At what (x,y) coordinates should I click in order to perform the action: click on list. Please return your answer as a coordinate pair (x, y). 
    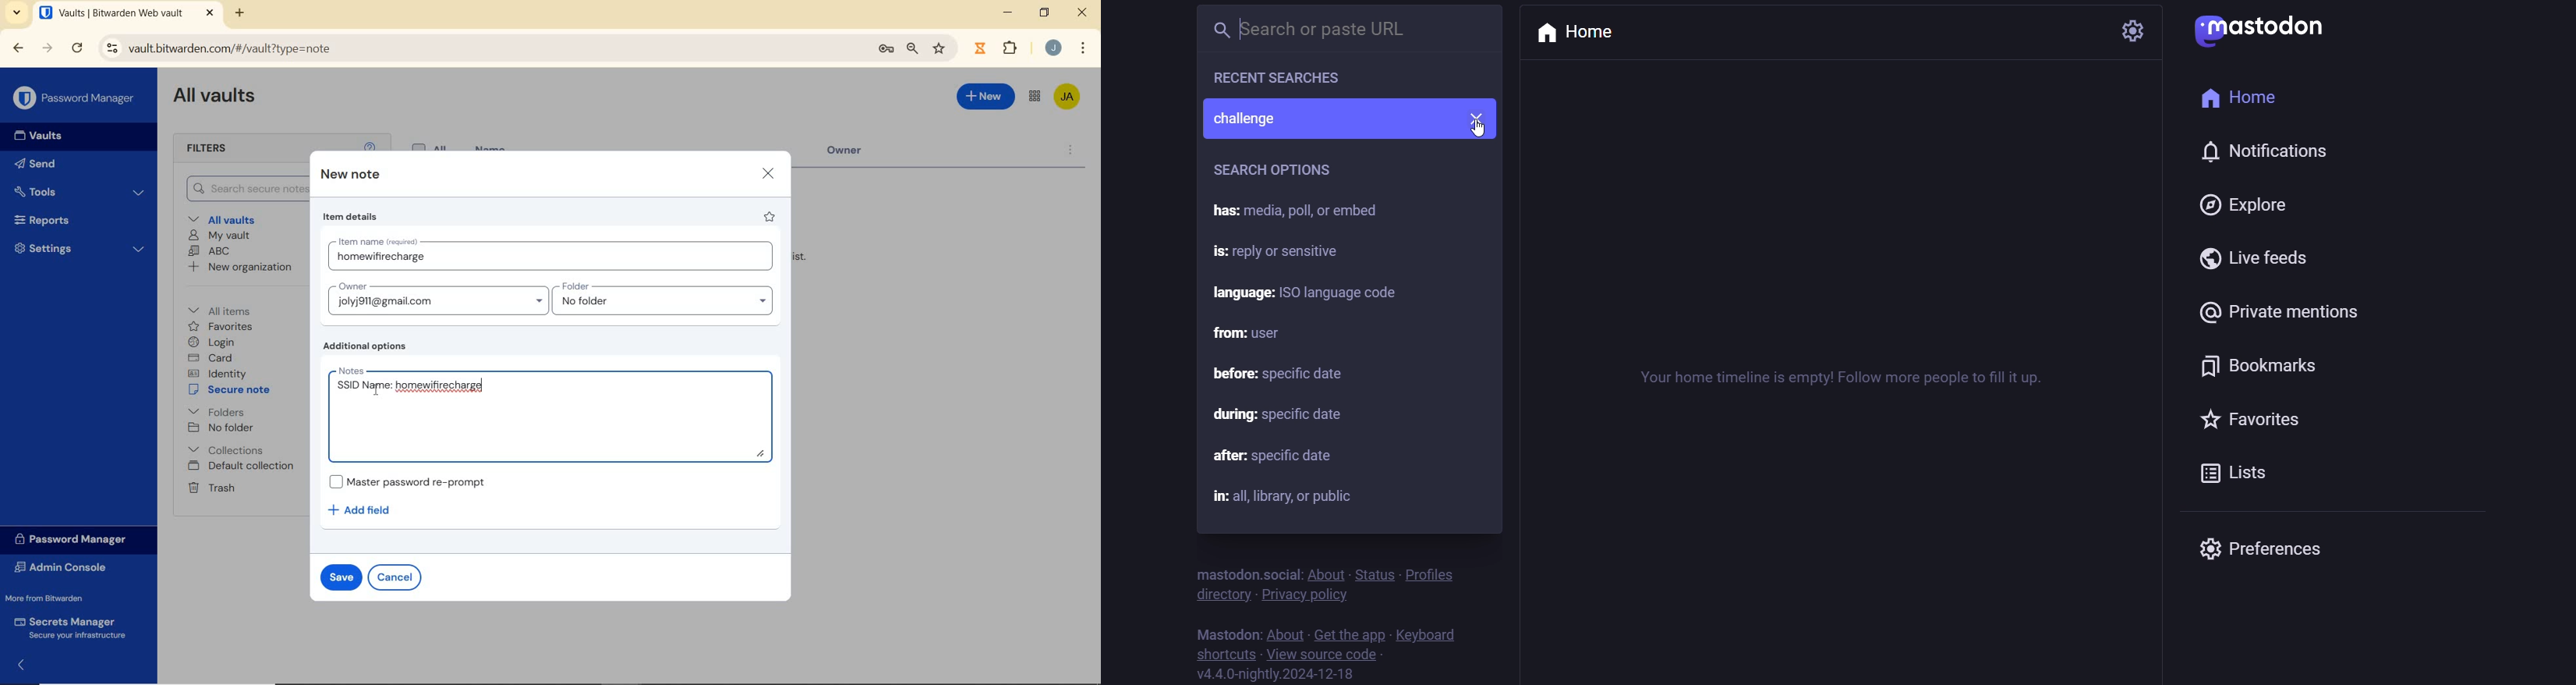
    Looking at the image, I should click on (2238, 470).